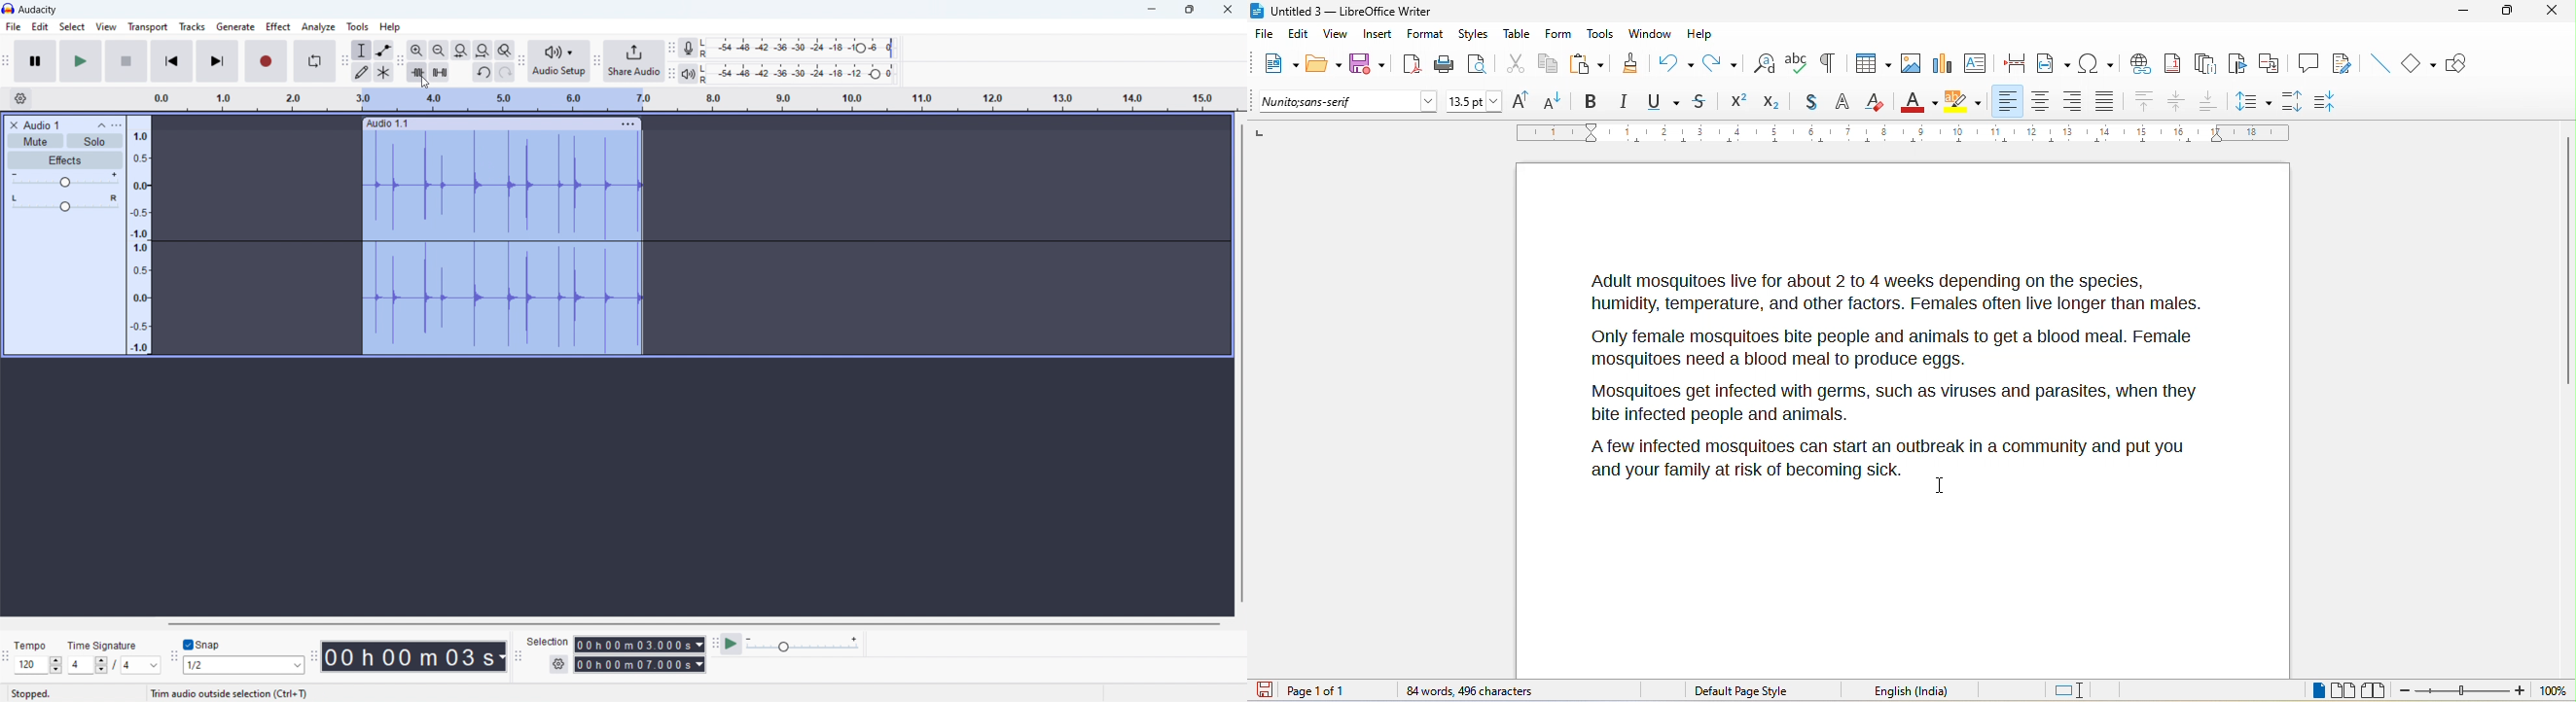 The width and height of the screenshot is (2576, 728). I want to click on edit toolbar, so click(401, 62).